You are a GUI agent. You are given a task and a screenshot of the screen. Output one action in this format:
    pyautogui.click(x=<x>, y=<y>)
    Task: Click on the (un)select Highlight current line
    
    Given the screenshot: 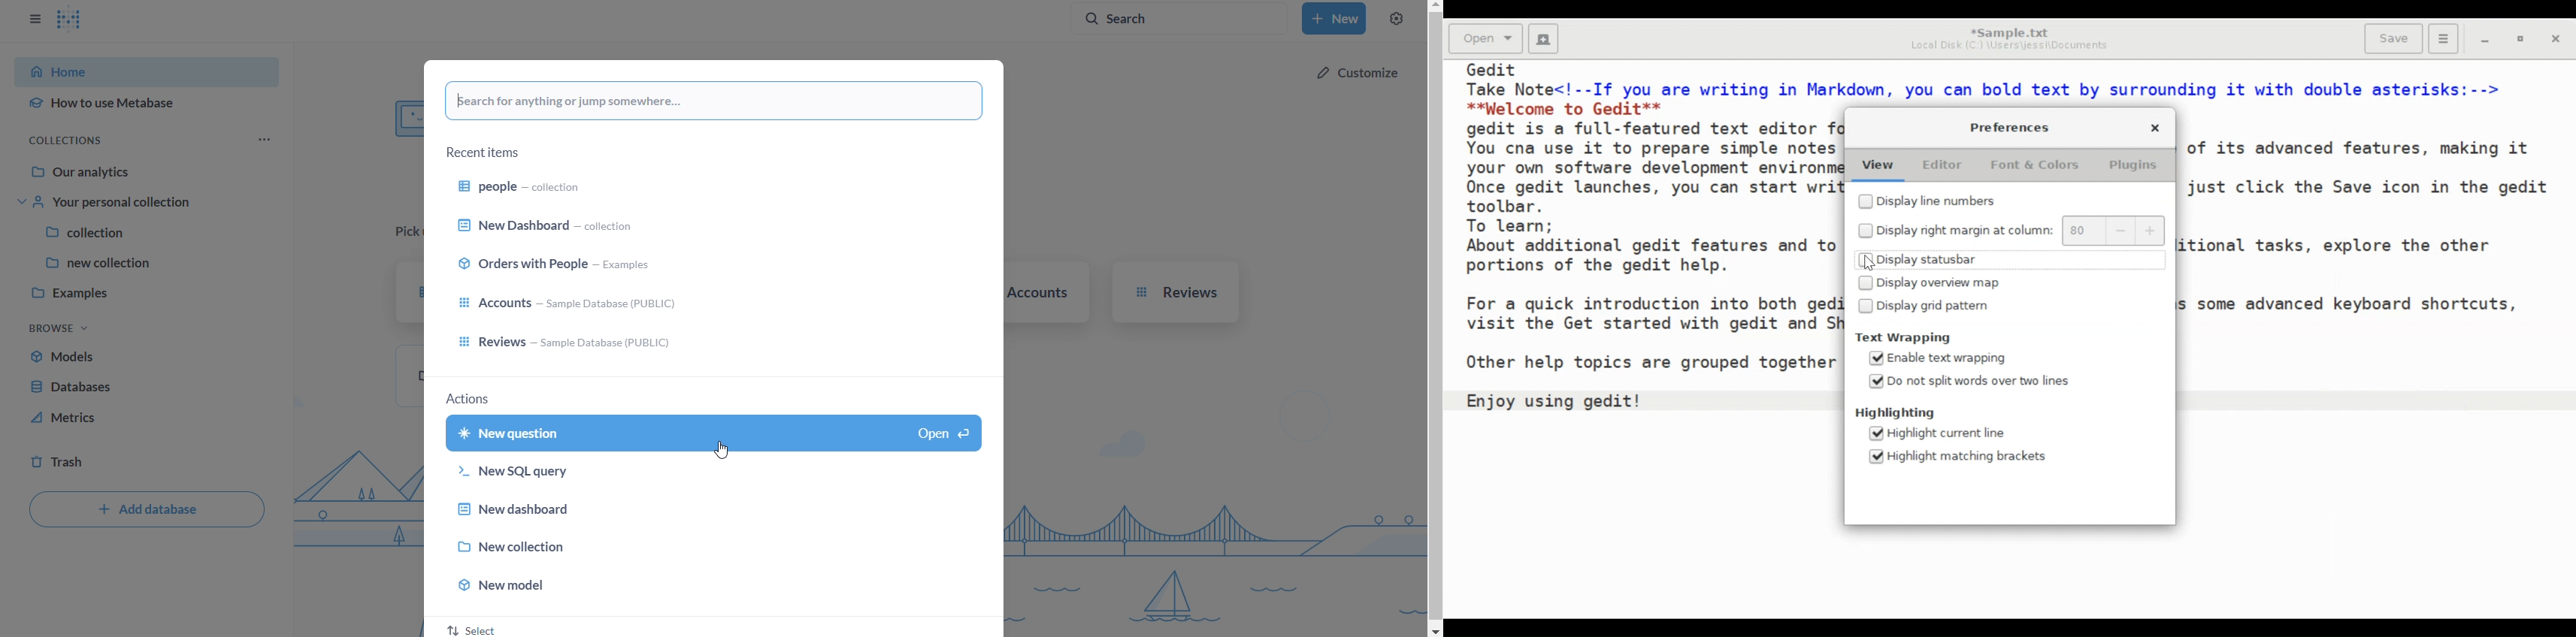 What is the action you would take?
    pyautogui.click(x=1937, y=433)
    